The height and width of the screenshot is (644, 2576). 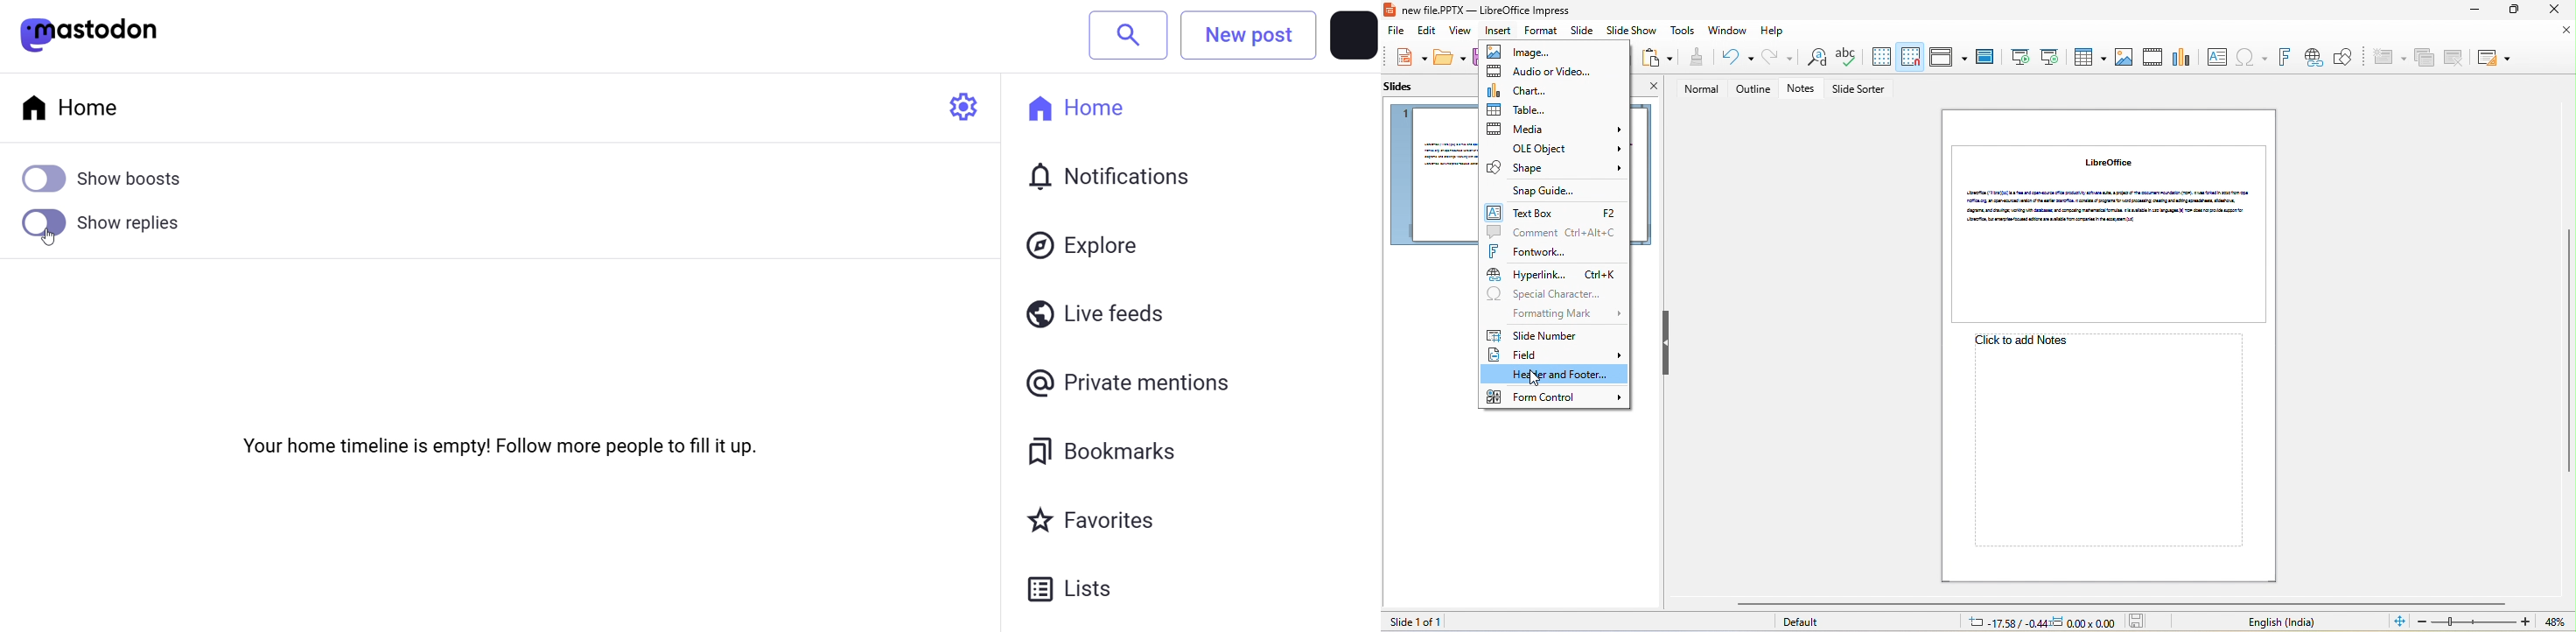 What do you see at coordinates (117, 176) in the screenshot?
I see `show boost disabled` at bounding box center [117, 176].